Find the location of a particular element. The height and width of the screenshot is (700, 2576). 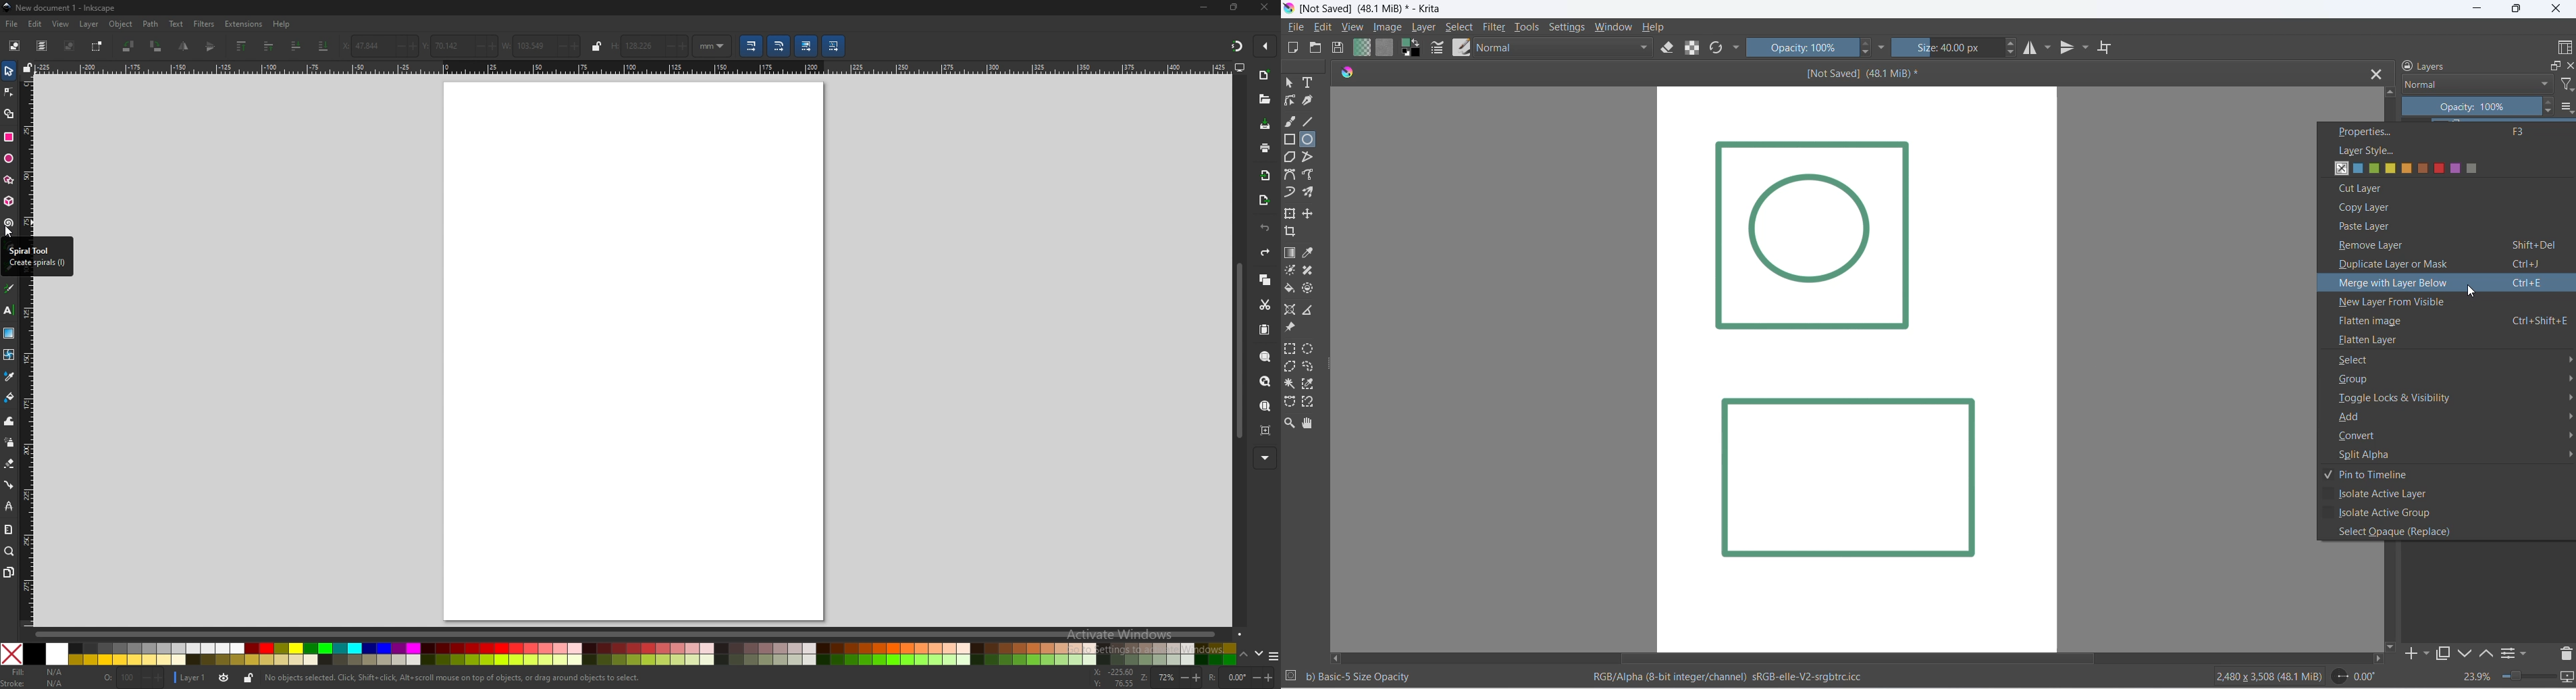

new file is located at coordinates (1296, 47).